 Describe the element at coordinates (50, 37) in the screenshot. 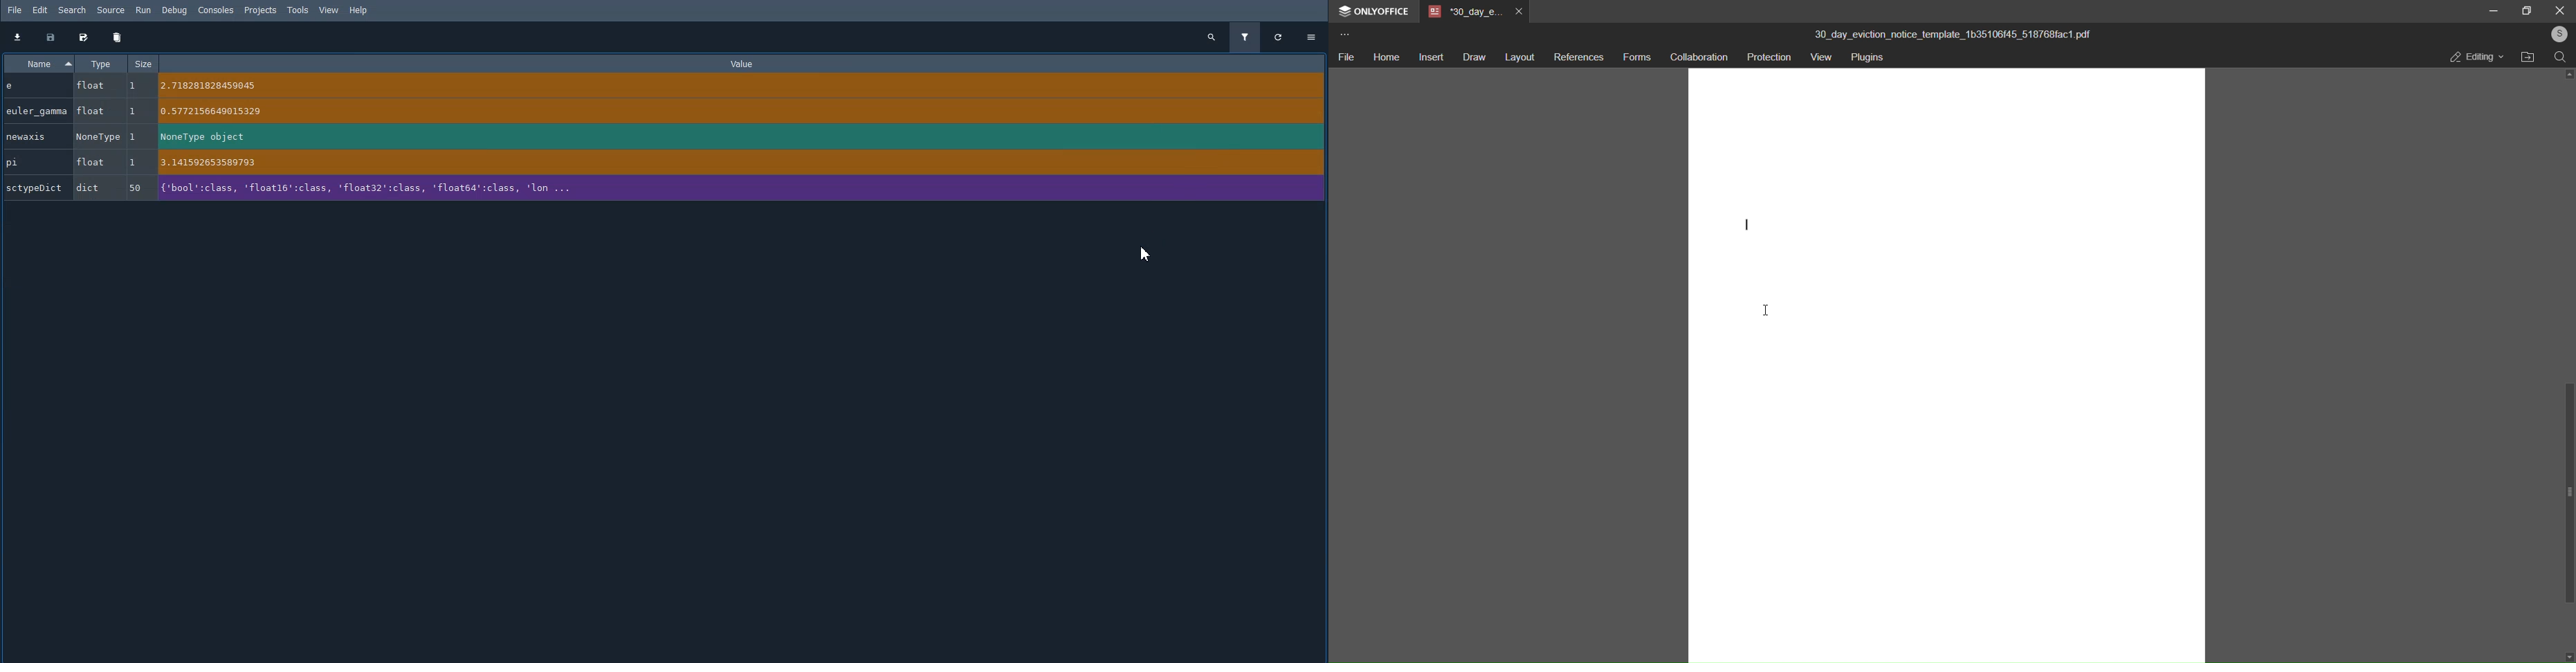

I see `Copy data` at that location.